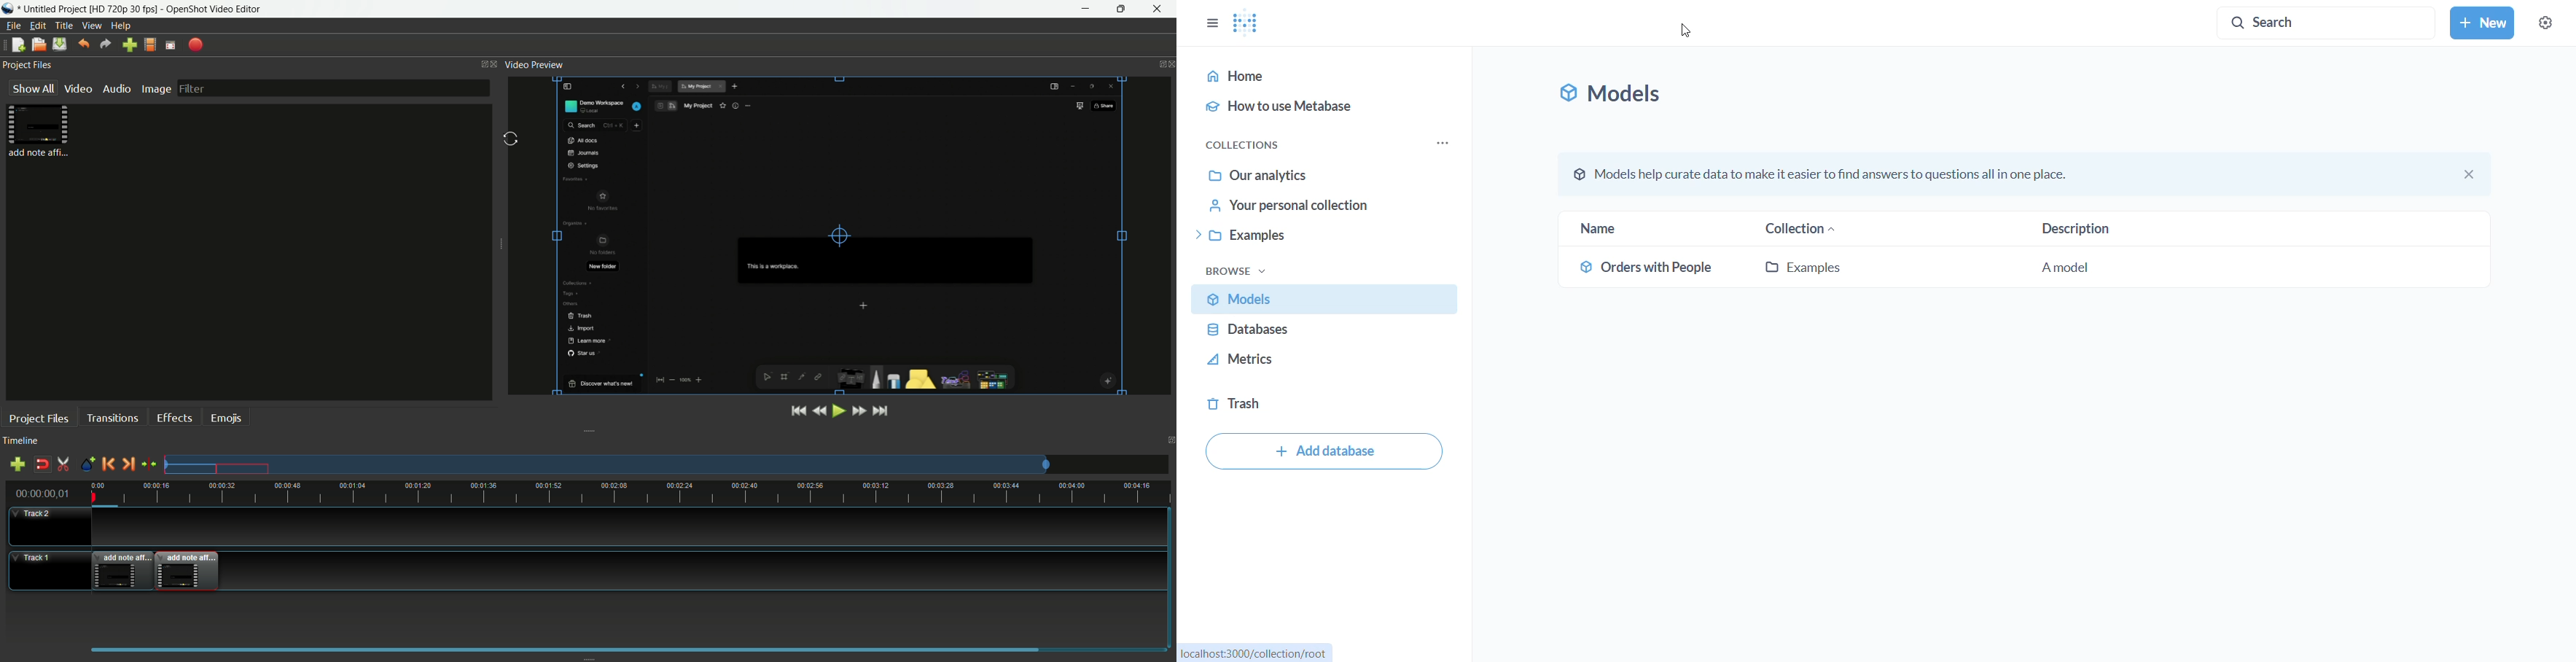 The width and height of the screenshot is (2576, 672). I want to click on description, so click(2107, 268).